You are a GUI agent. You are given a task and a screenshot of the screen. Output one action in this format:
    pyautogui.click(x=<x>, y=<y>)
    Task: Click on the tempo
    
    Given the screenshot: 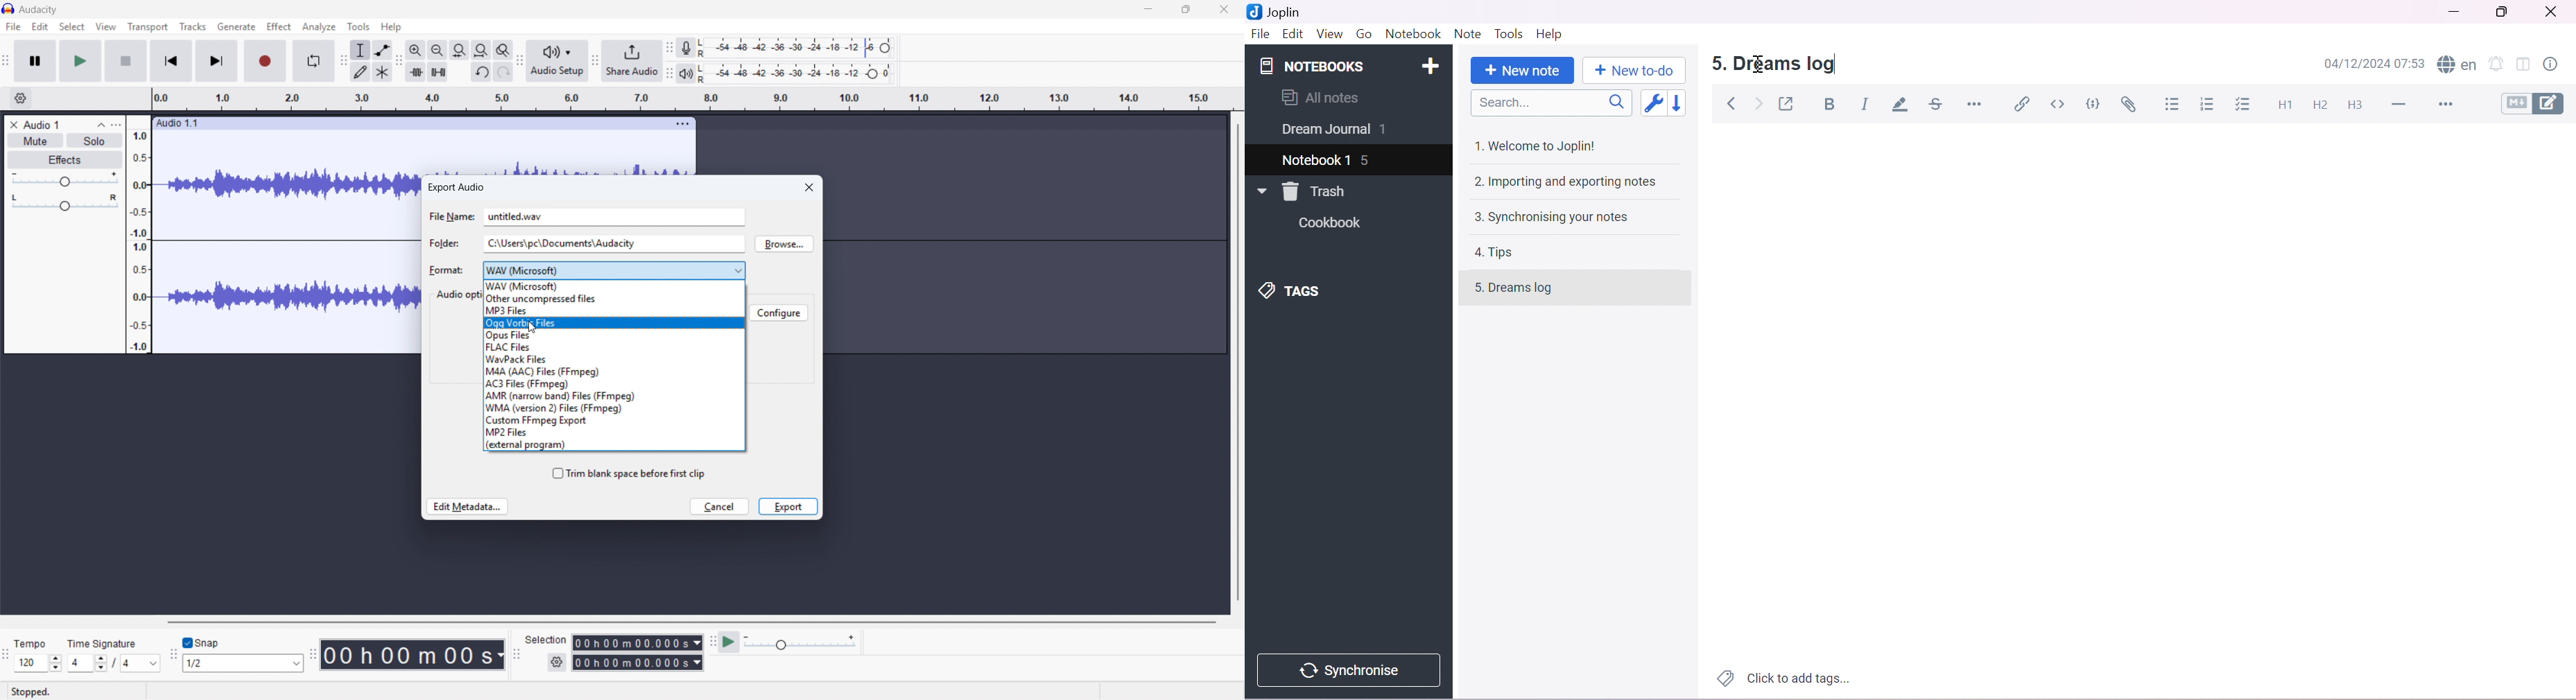 What is the action you would take?
    pyautogui.click(x=34, y=644)
    